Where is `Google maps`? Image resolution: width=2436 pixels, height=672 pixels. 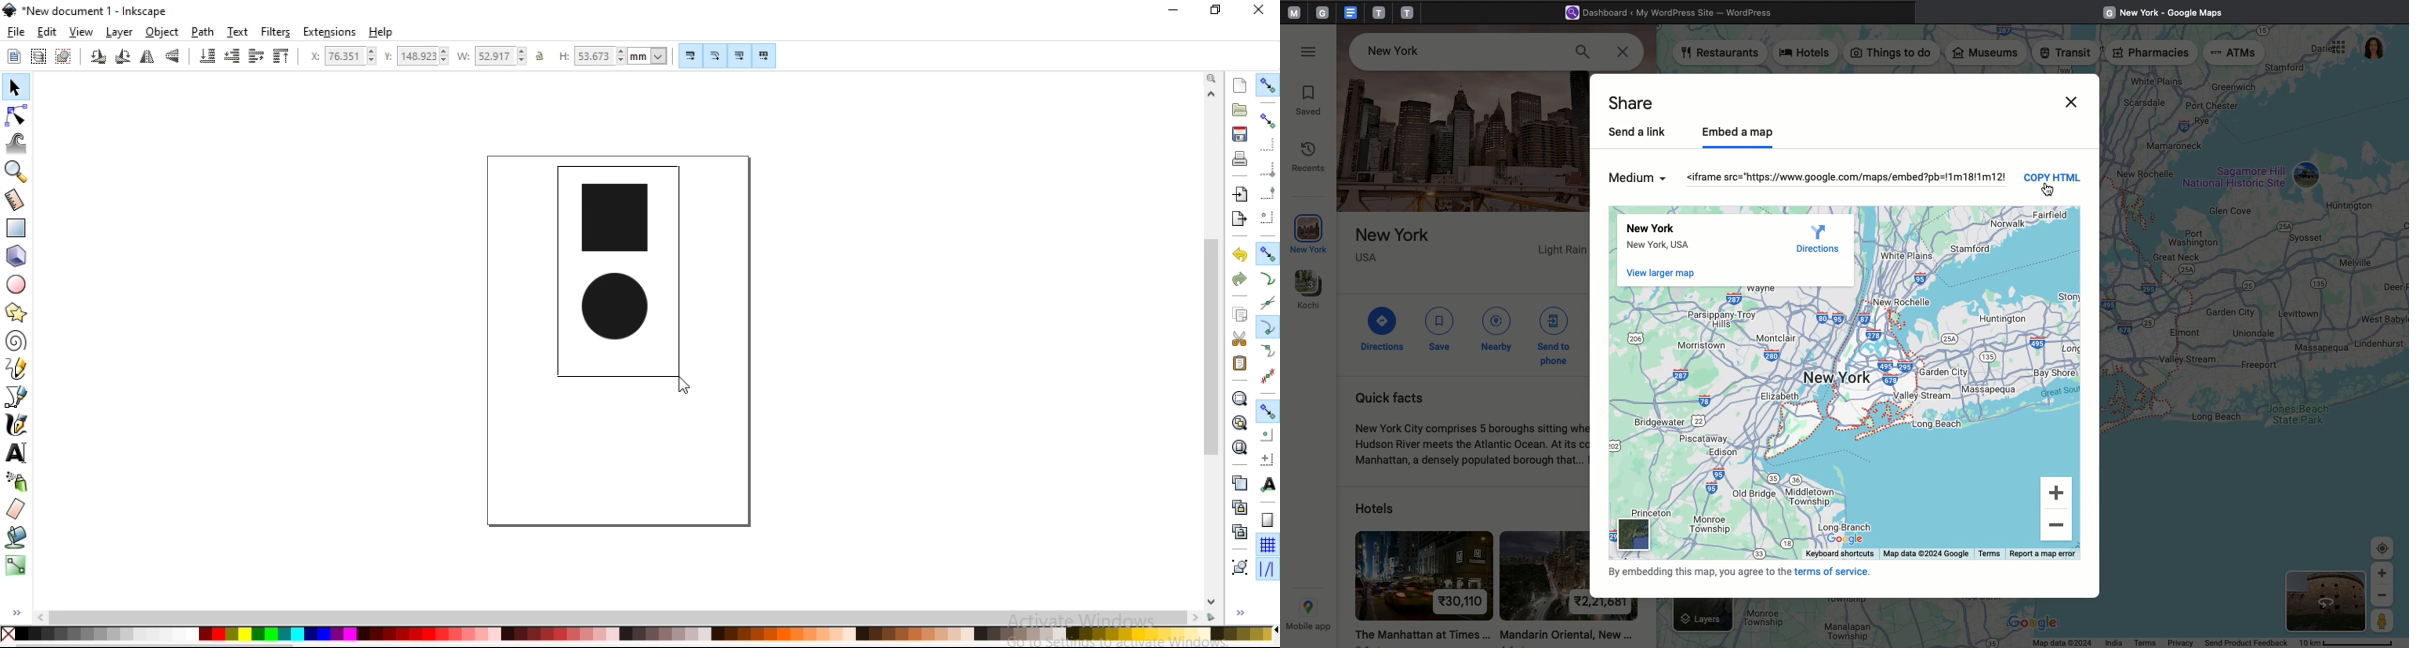
Google maps is located at coordinates (2169, 11).